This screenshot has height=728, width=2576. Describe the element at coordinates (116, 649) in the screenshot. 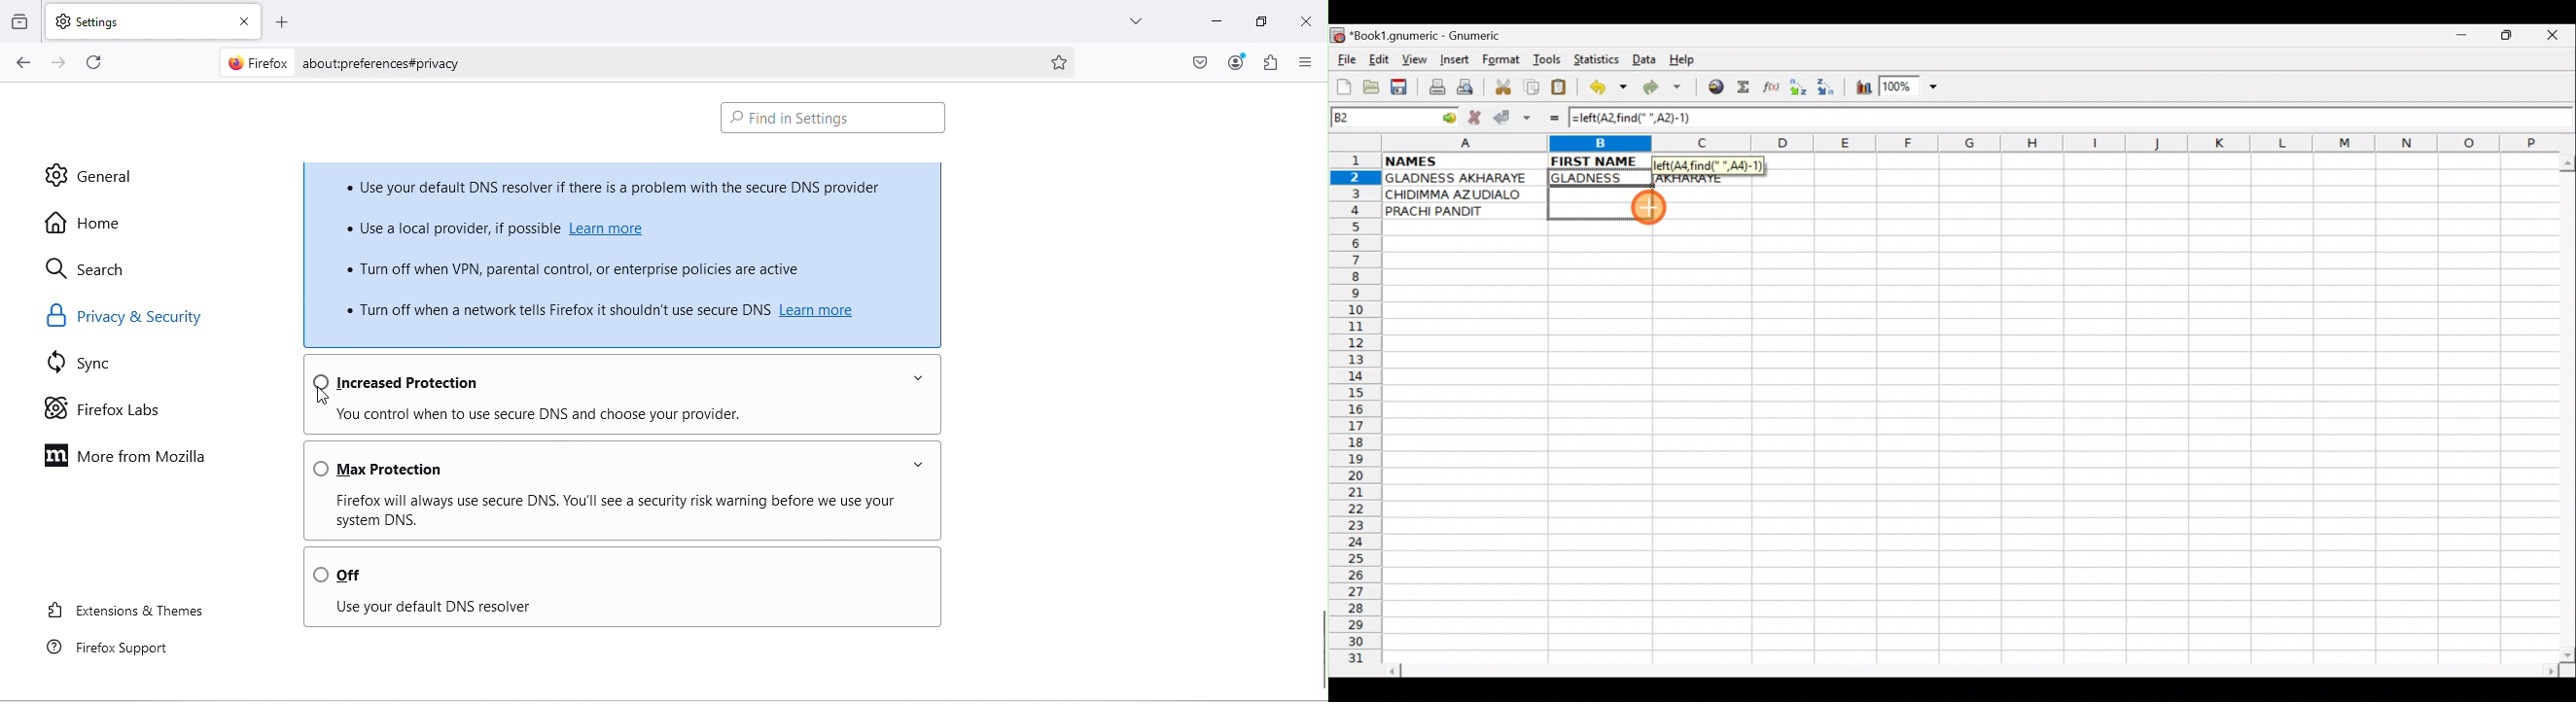

I see `Firefox support` at that location.